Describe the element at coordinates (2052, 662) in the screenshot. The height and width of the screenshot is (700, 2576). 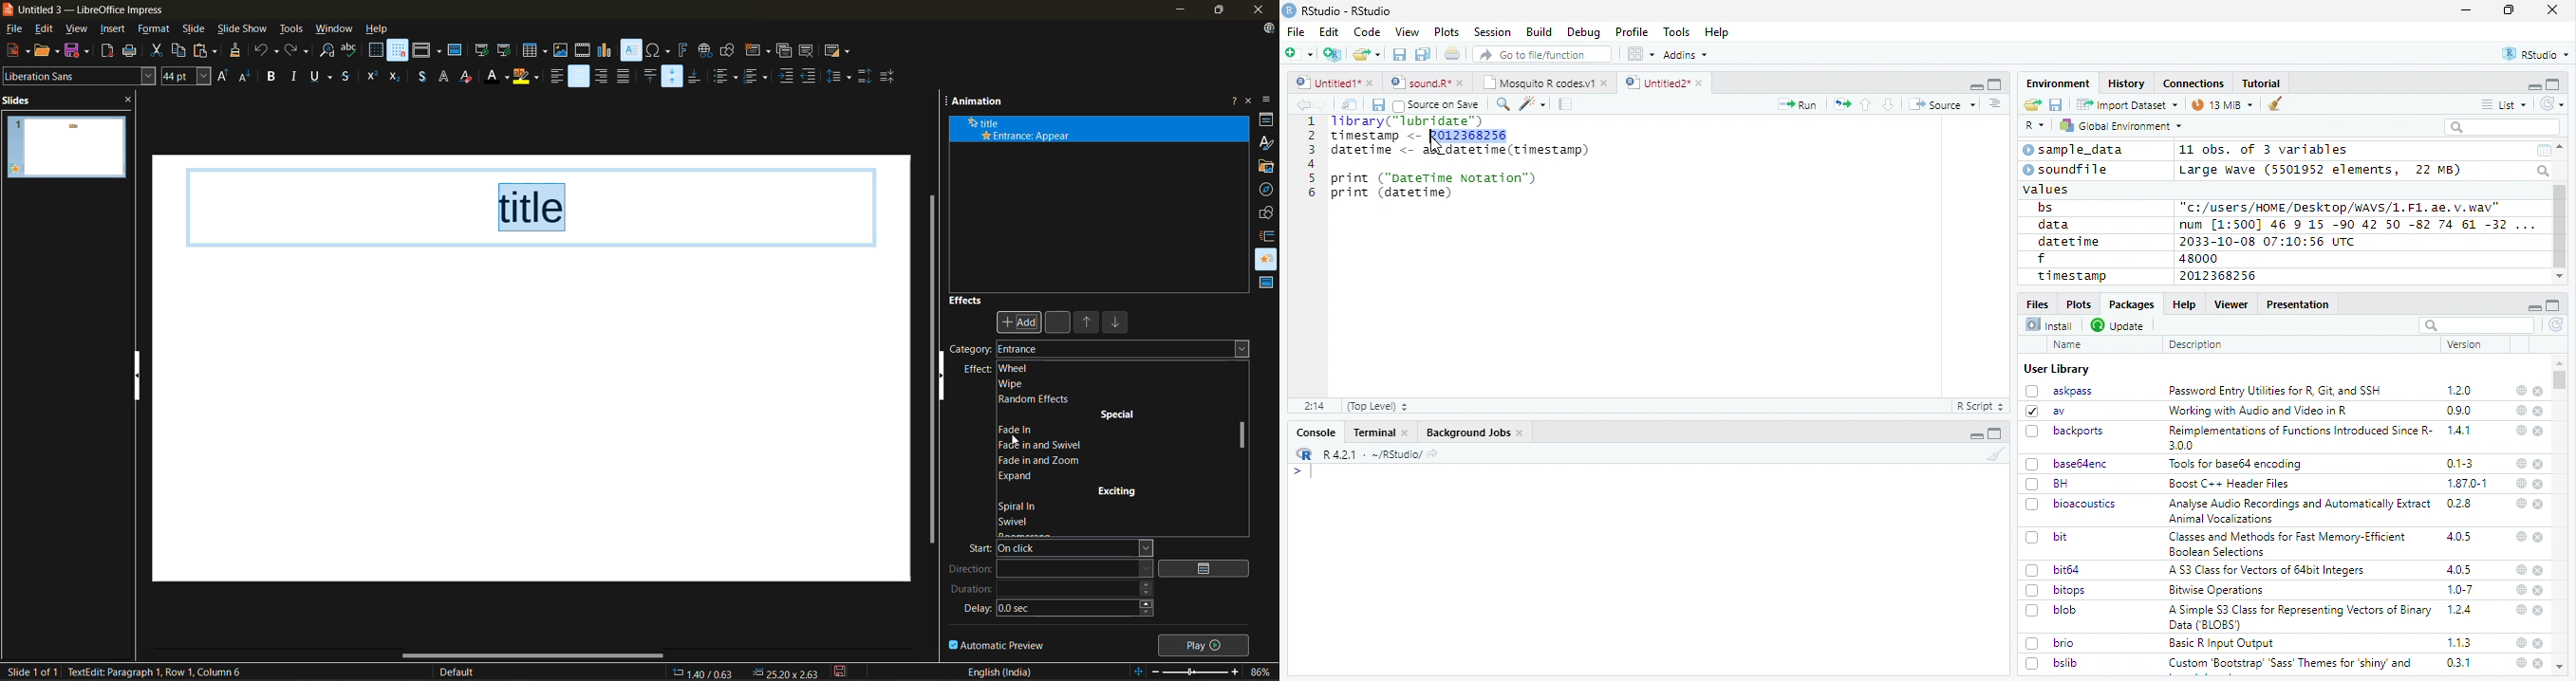
I see `bslib` at that location.